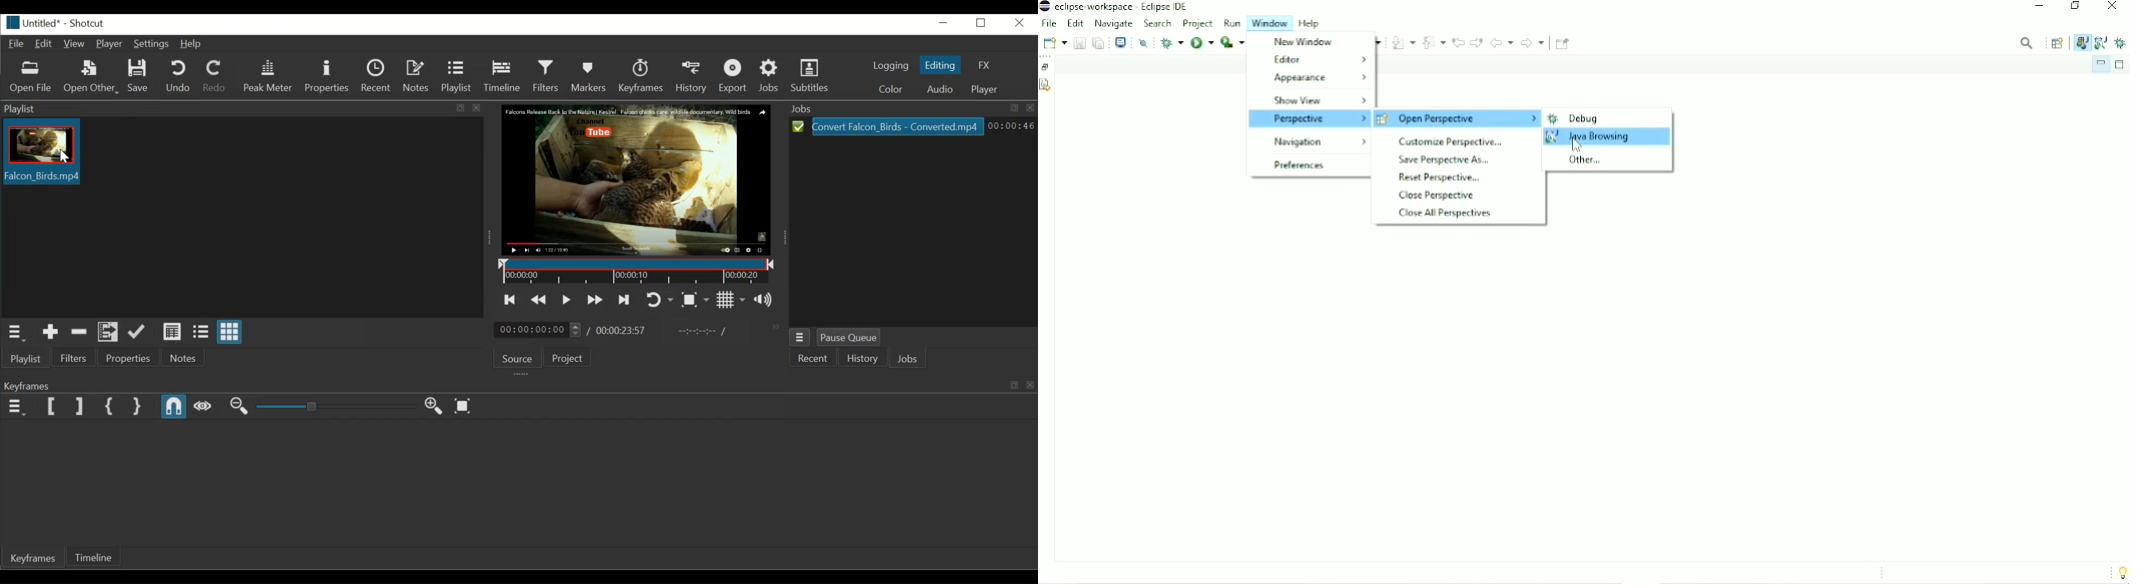 This screenshot has height=588, width=2156. Describe the element at coordinates (888, 126) in the screenshot. I see `Convert_Falcon_Birds -Coverted.mp4(File)` at that location.